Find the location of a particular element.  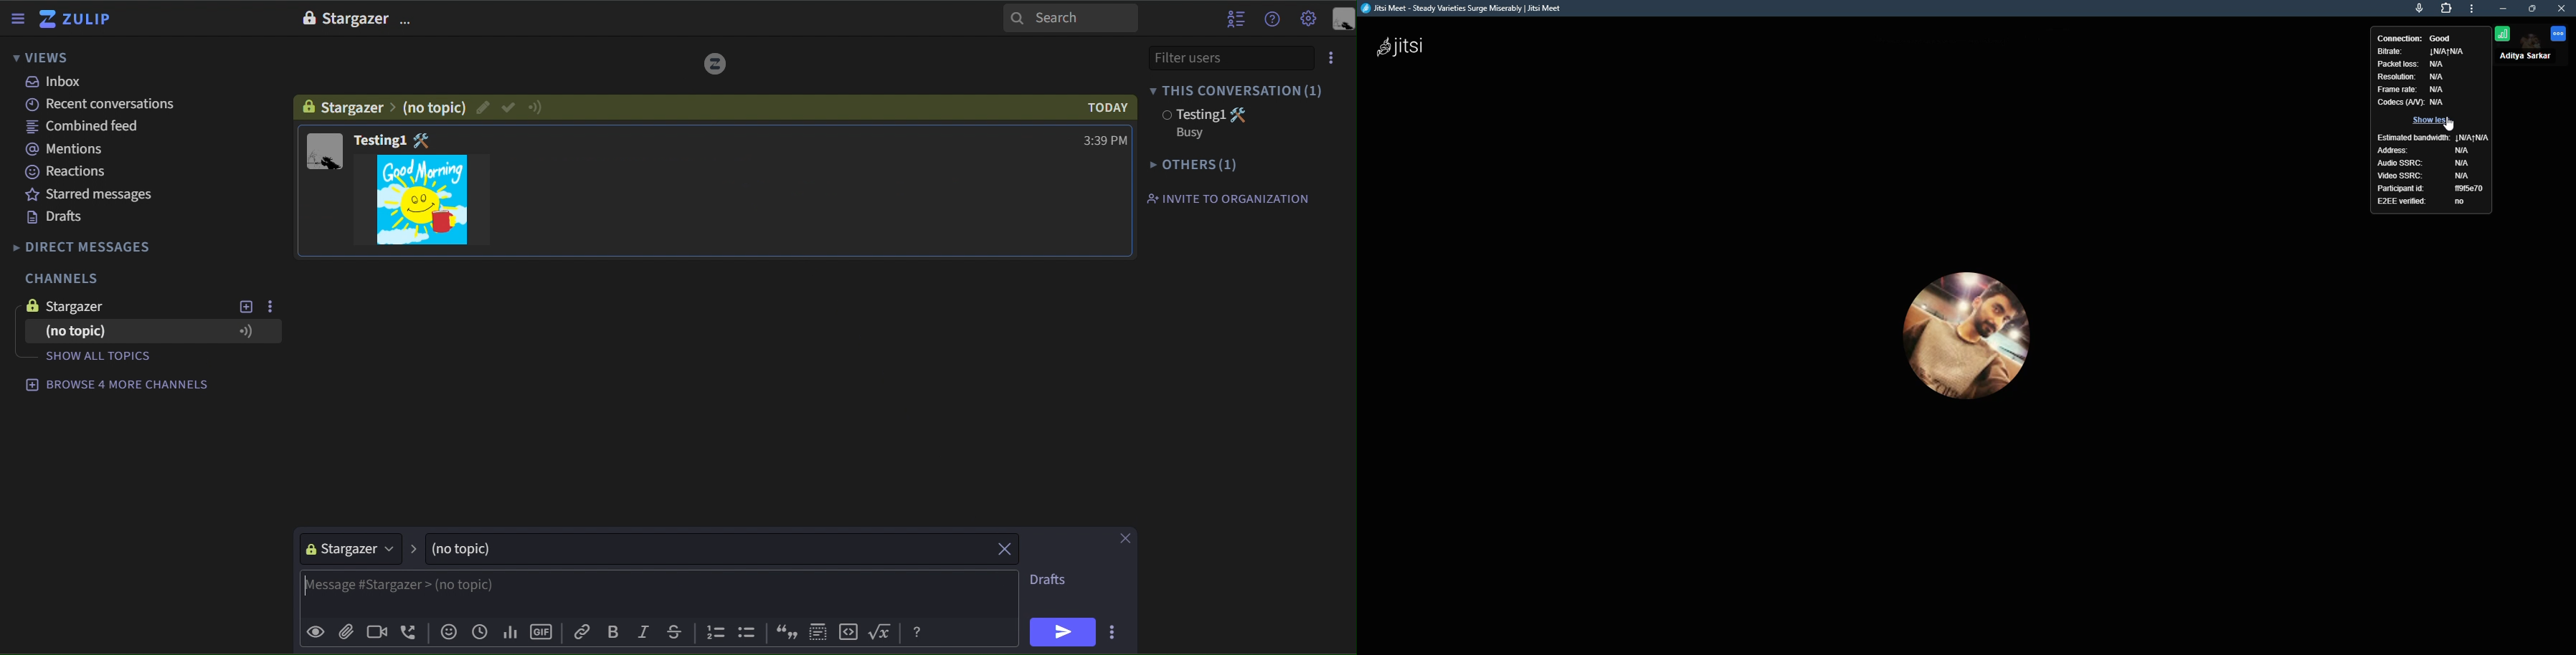

gif is located at coordinates (422, 200).